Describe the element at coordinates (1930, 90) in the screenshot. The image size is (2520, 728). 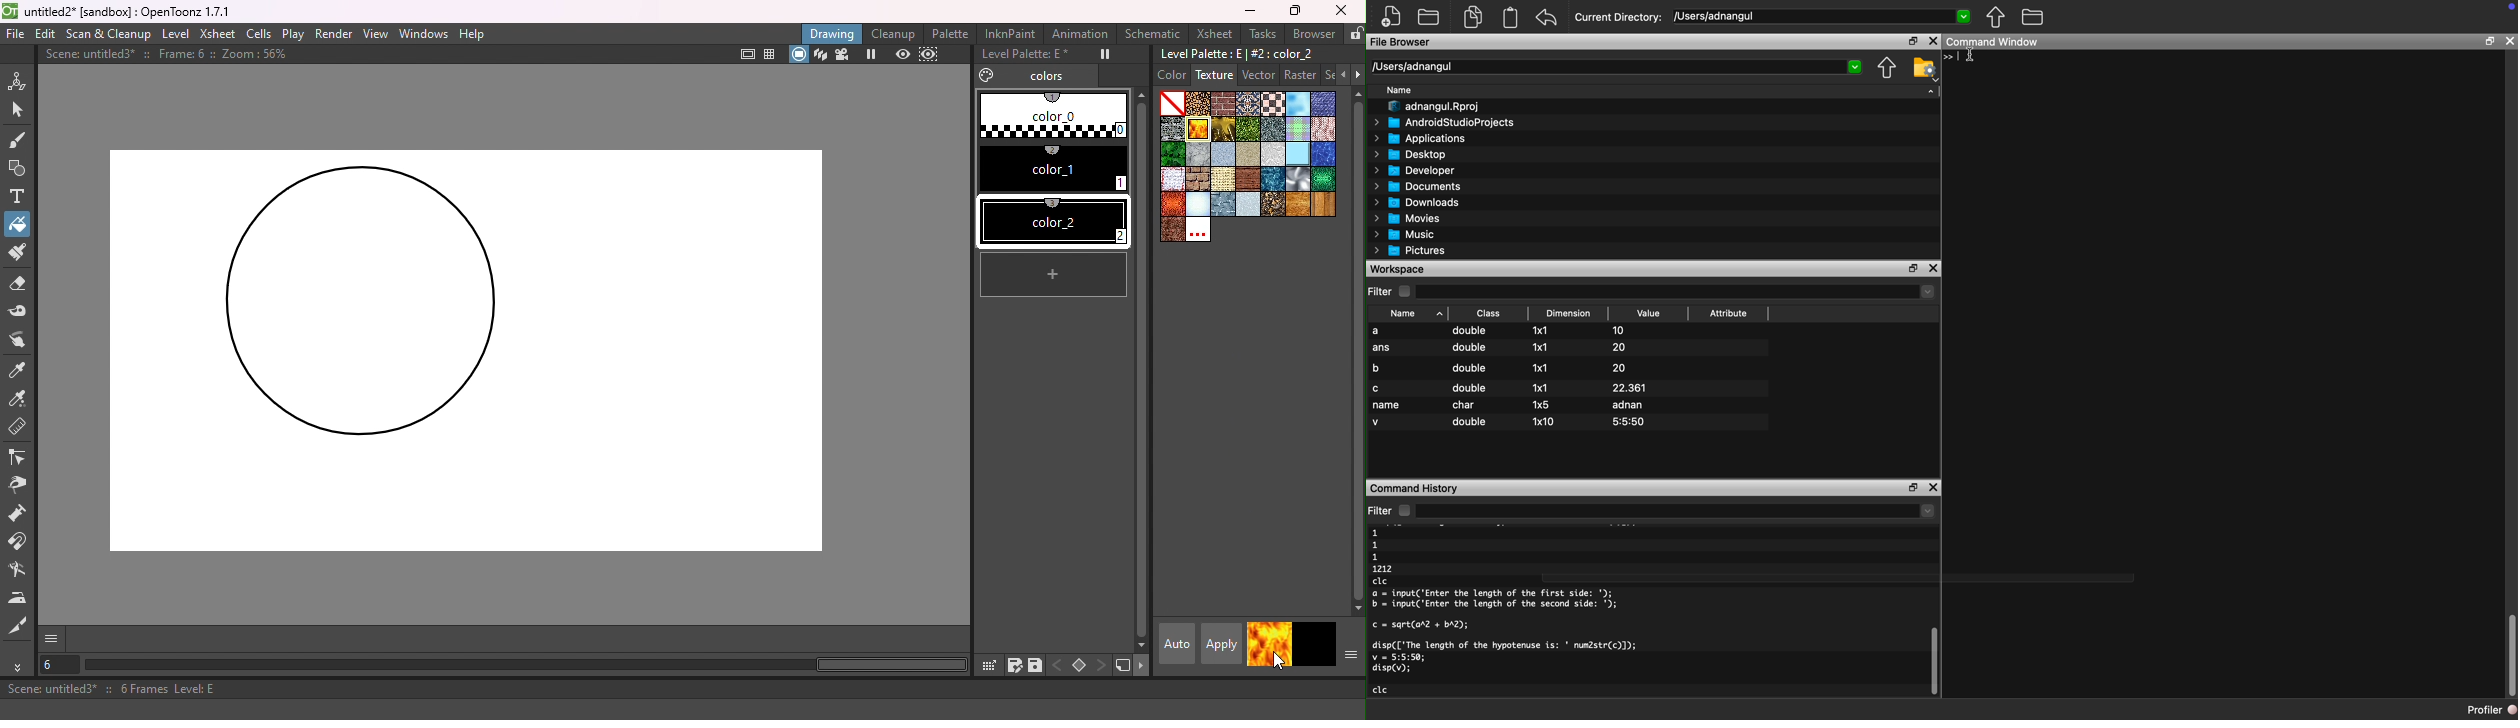
I see `Dropdown` at that location.